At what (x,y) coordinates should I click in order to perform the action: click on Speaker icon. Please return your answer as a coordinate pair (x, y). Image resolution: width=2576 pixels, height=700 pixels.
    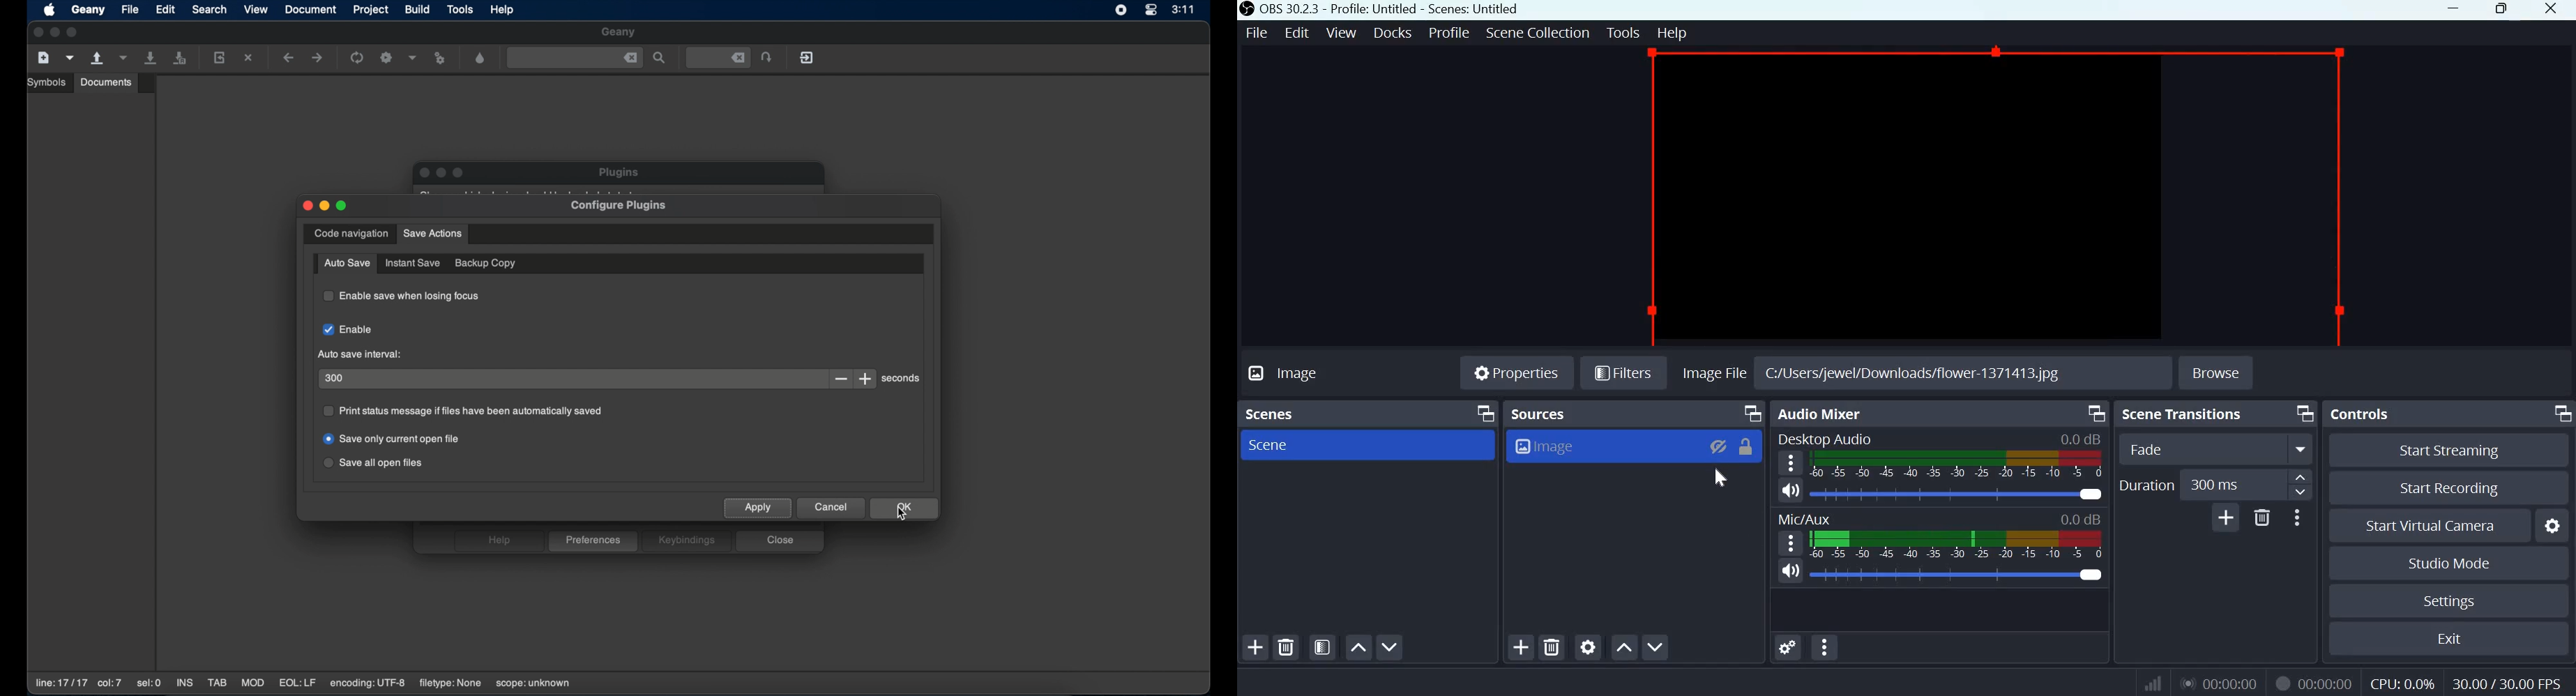
    Looking at the image, I should click on (1790, 570).